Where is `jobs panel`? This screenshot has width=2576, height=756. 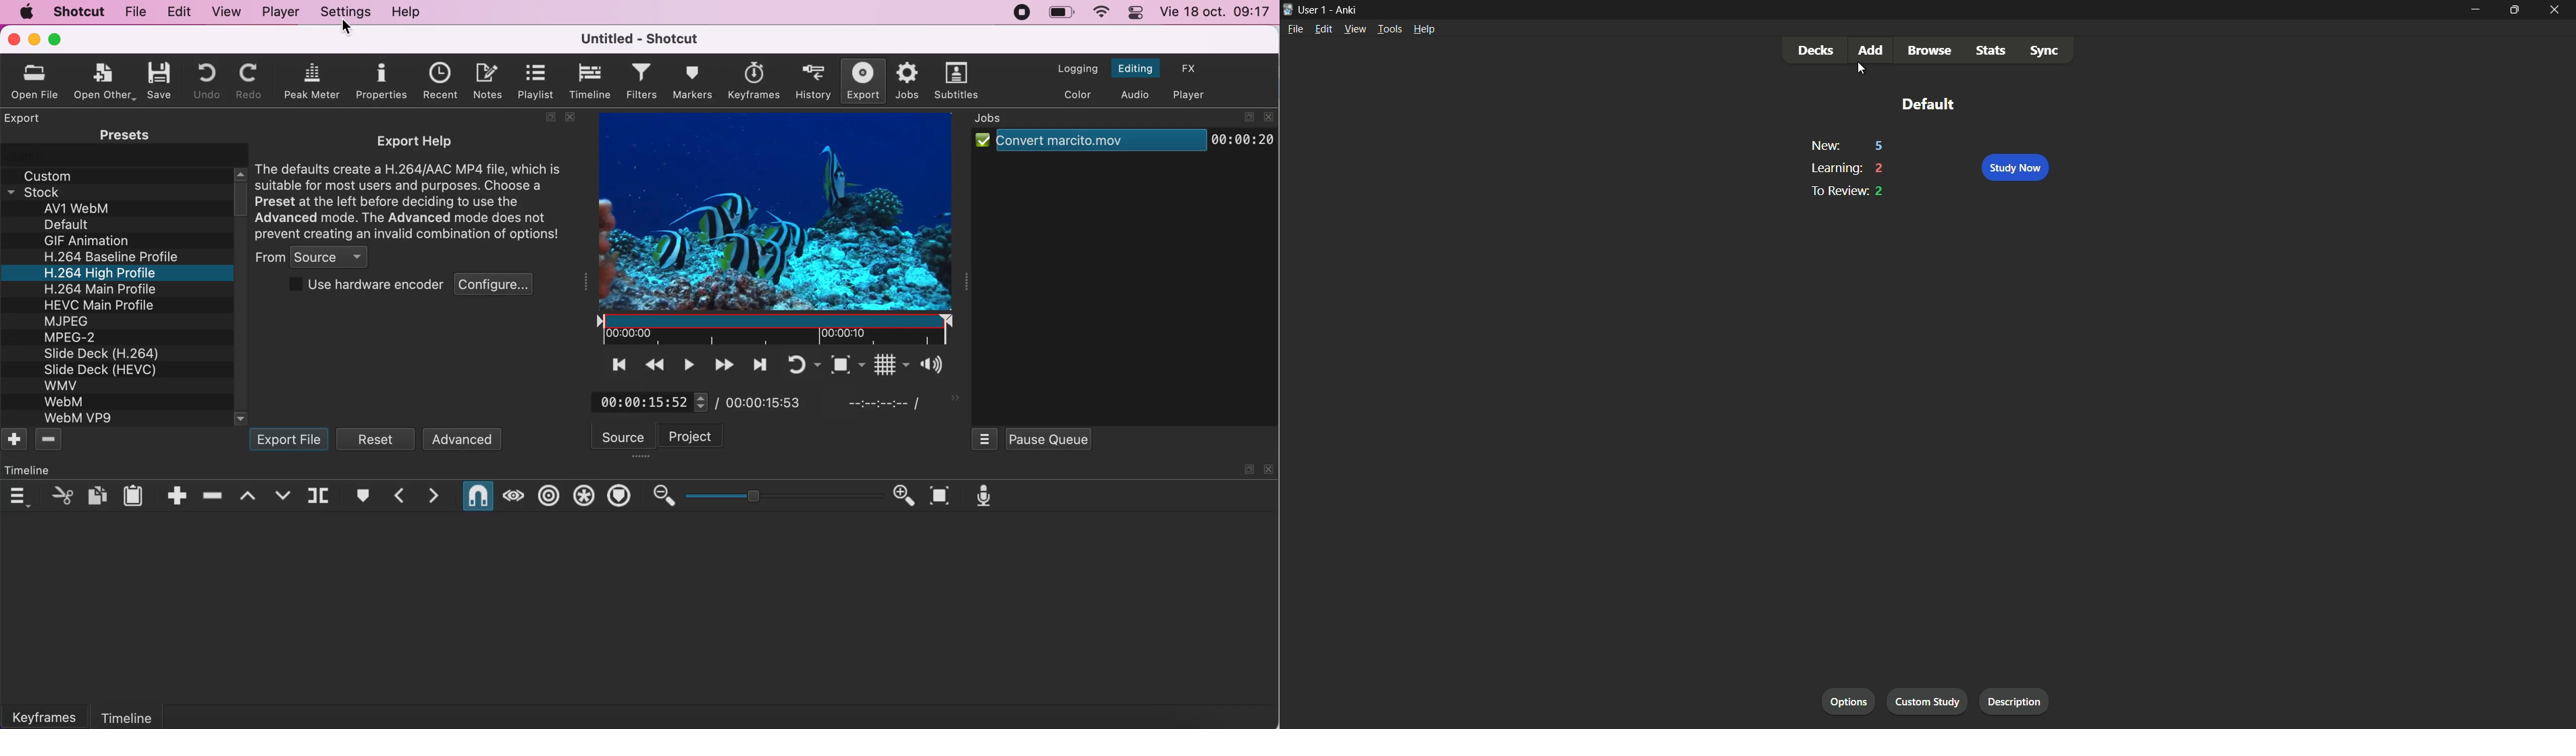 jobs panel is located at coordinates (999, 120).